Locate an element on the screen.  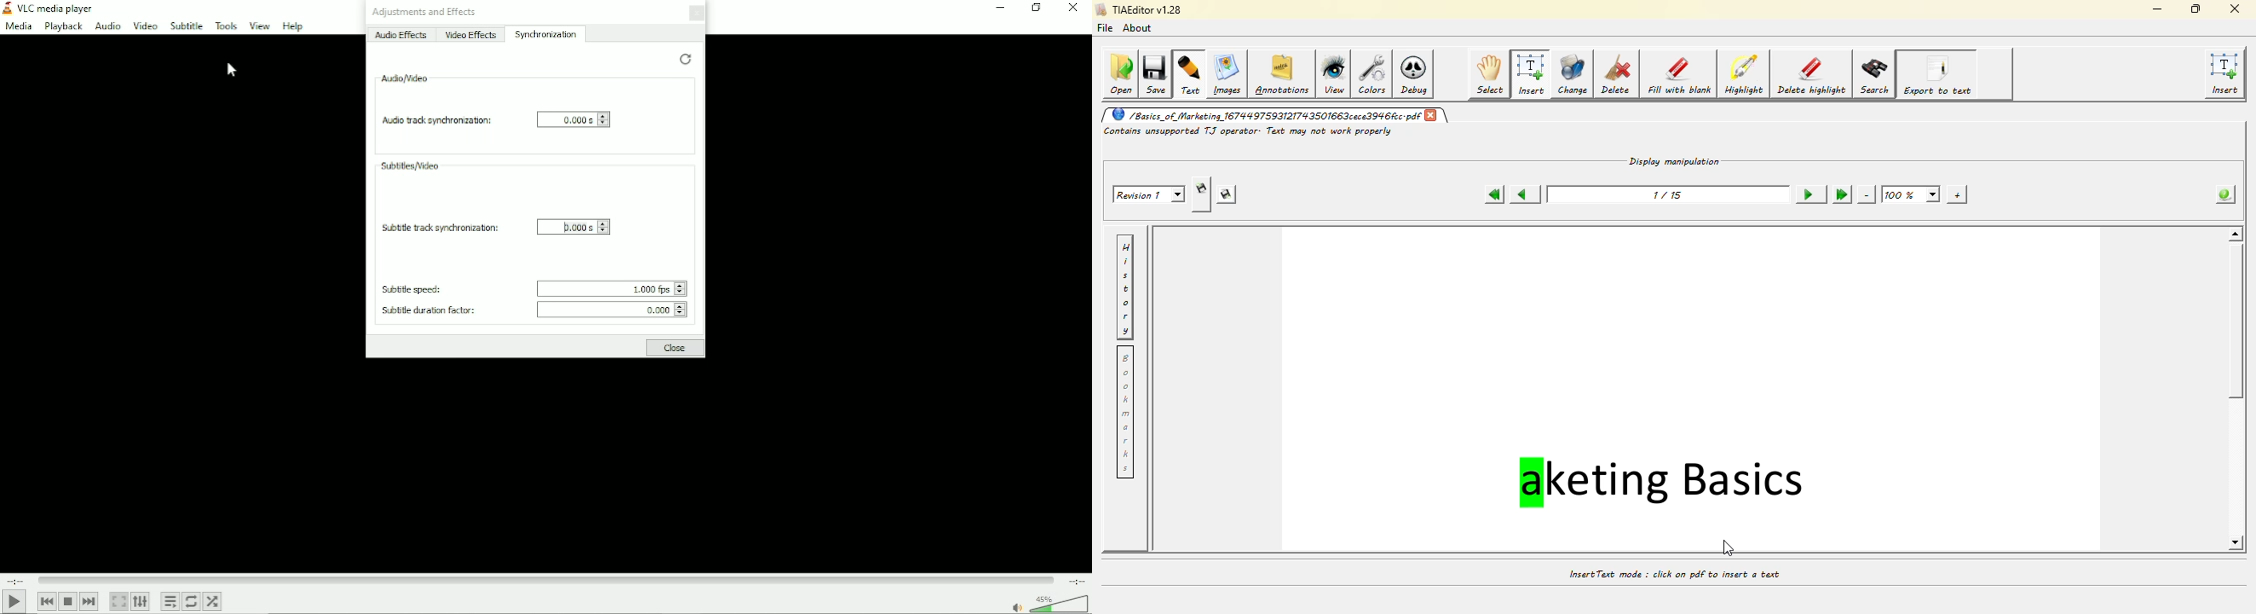
Help is located at coordinates (294, 26).